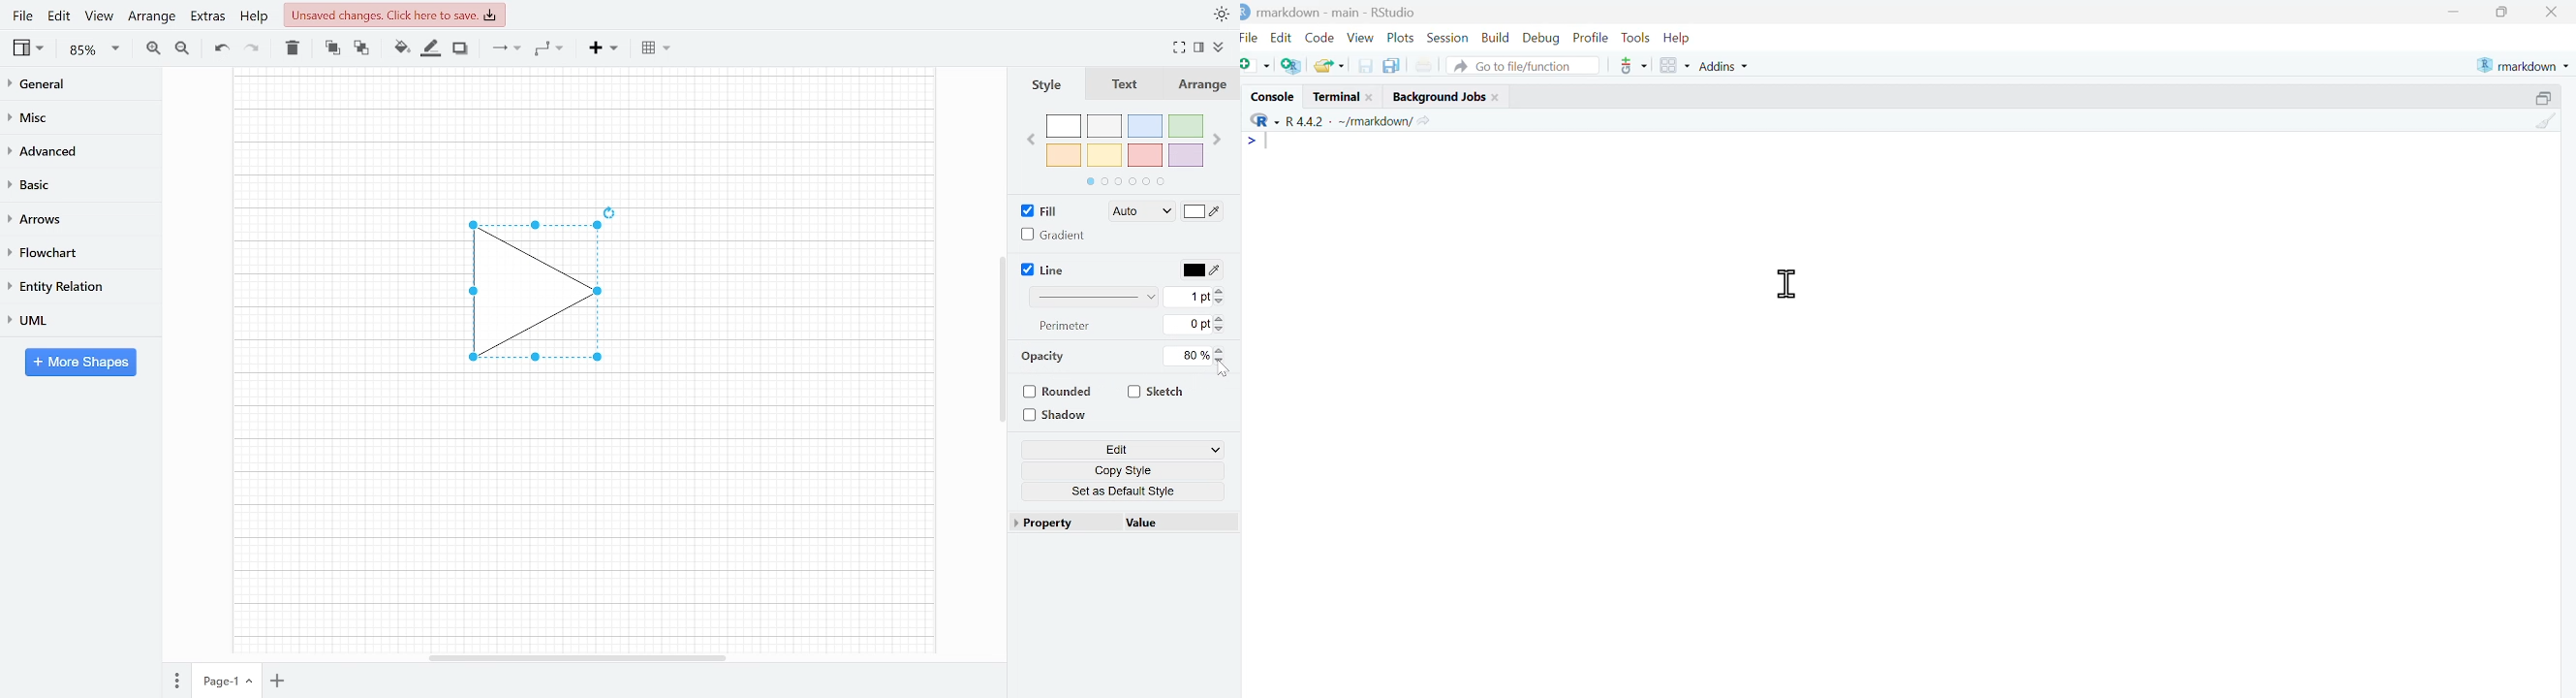  What do you see at coordinates (184, 48) in the screenshot?
I see `Zoom out` at bounding box center [184, 48].